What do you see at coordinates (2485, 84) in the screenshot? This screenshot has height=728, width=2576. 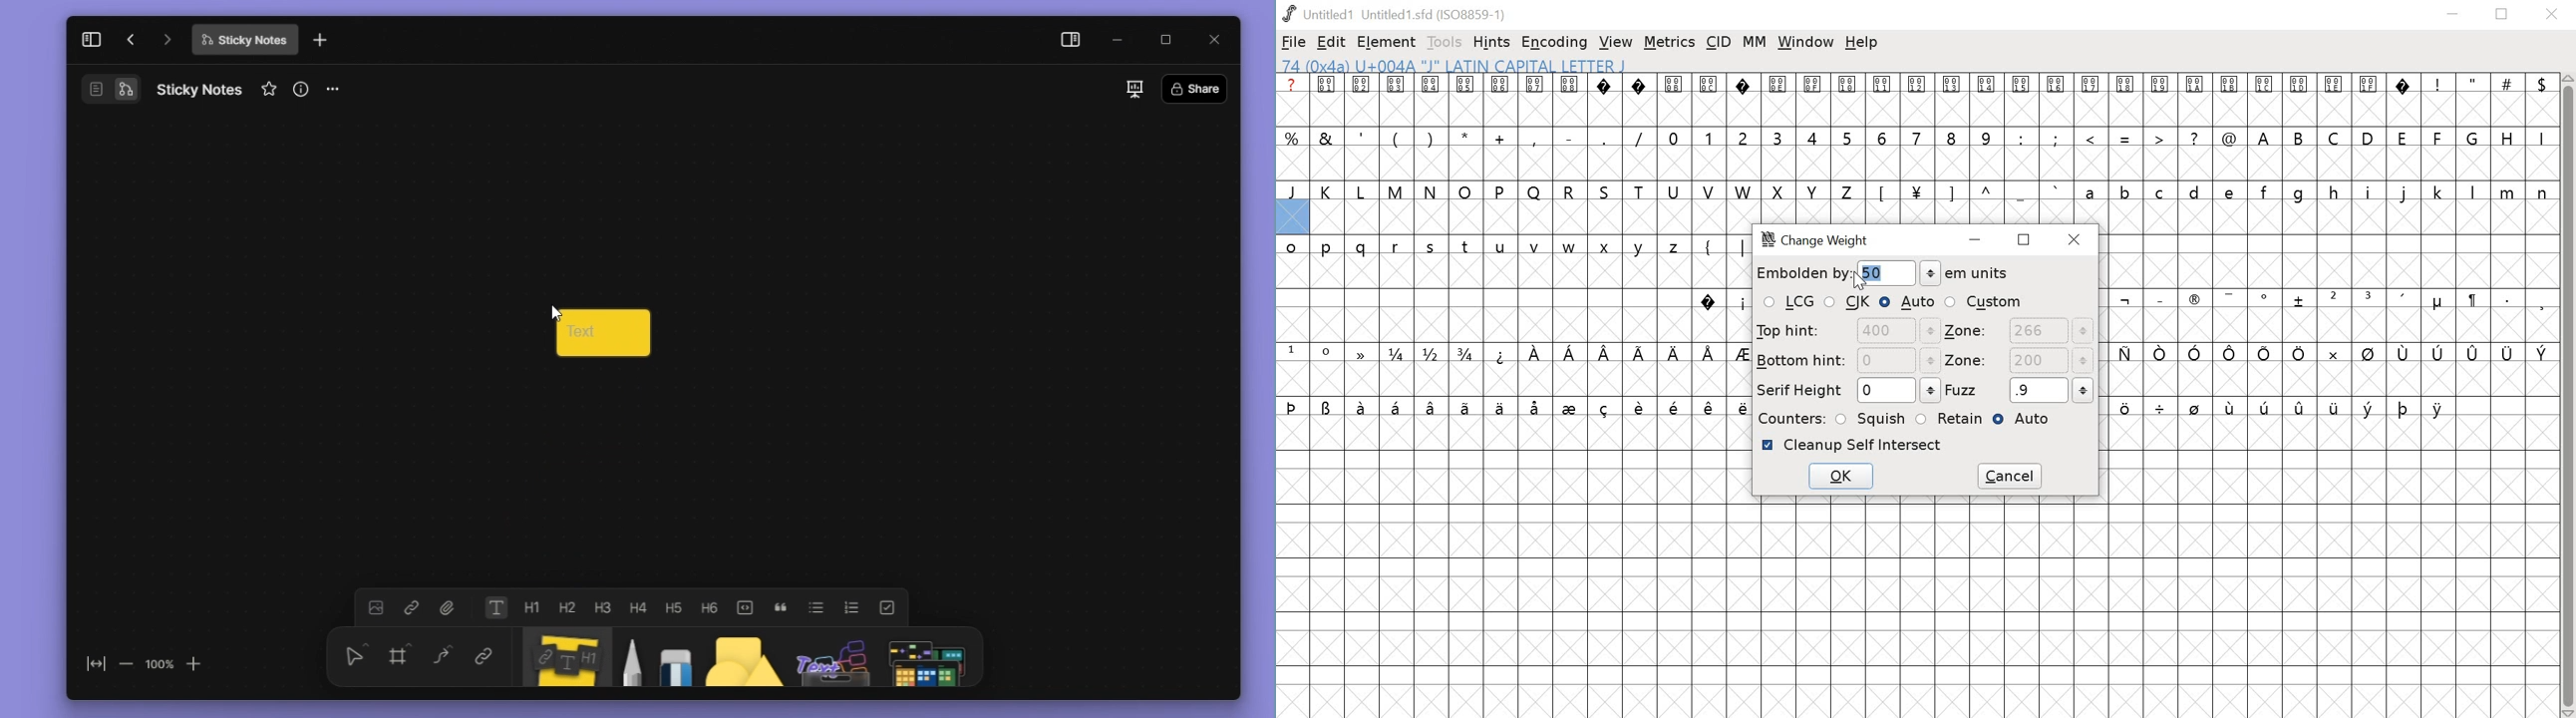 I see `special characters` at bounding box center [2485, 84].